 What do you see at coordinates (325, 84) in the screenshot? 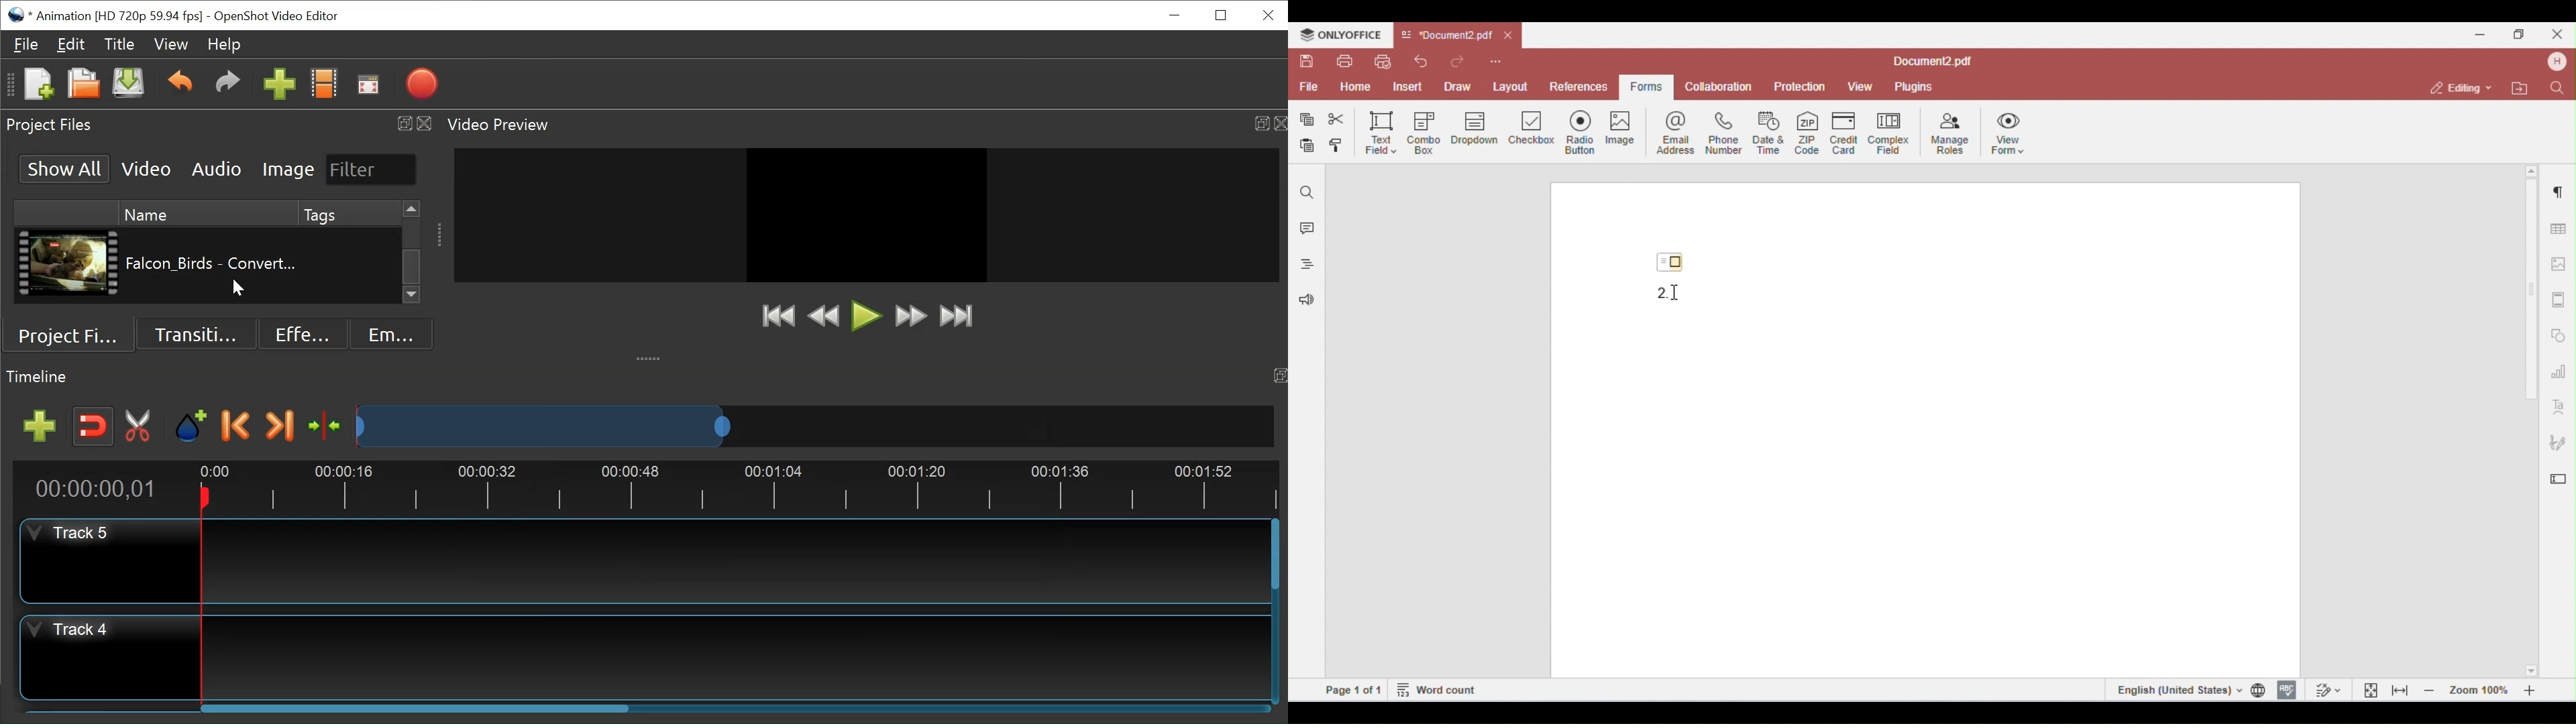
I see `Choose Files` at bounding box center [325, 84].